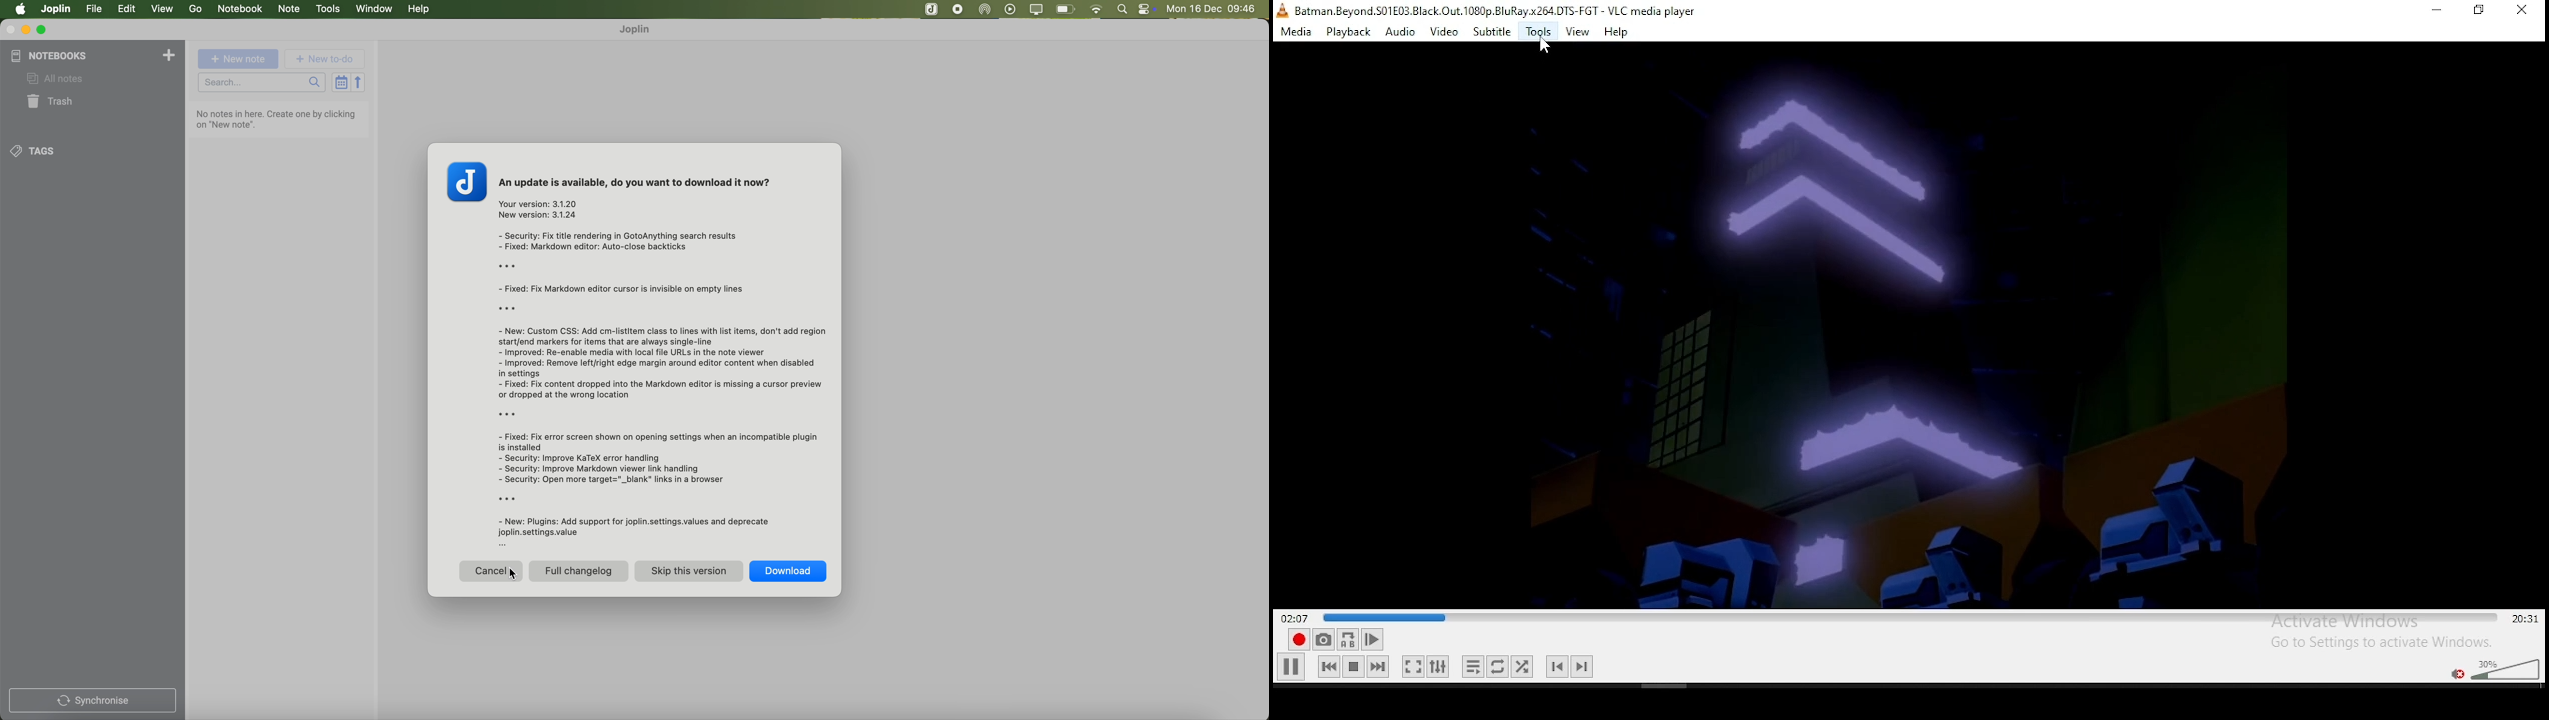 This screenshot has width=2576, height=728. Describe the element at coordinates (62, 77) in the screenshot. I see `all notes` at that location.